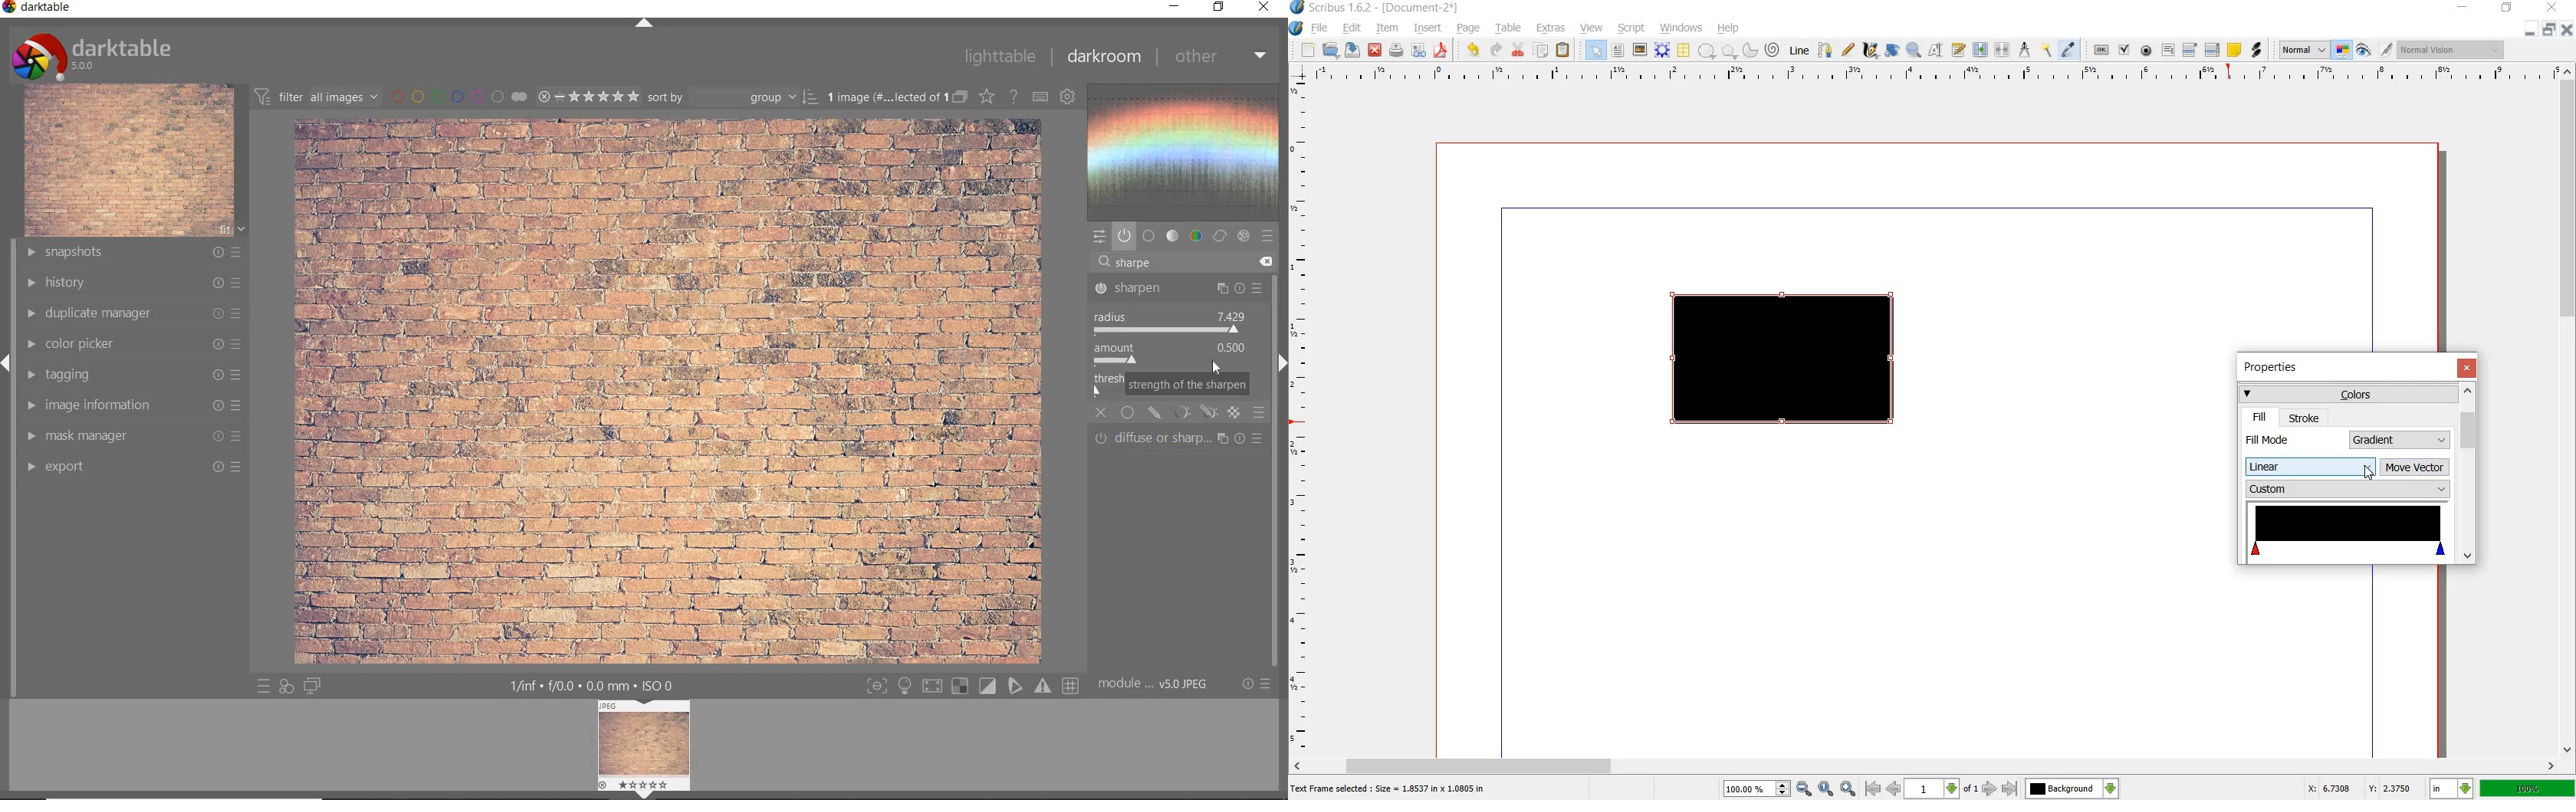  What do you see at coordinates (1173, 236) in the screenshot?
I see `tone ` at bounding box center [1173, 236].